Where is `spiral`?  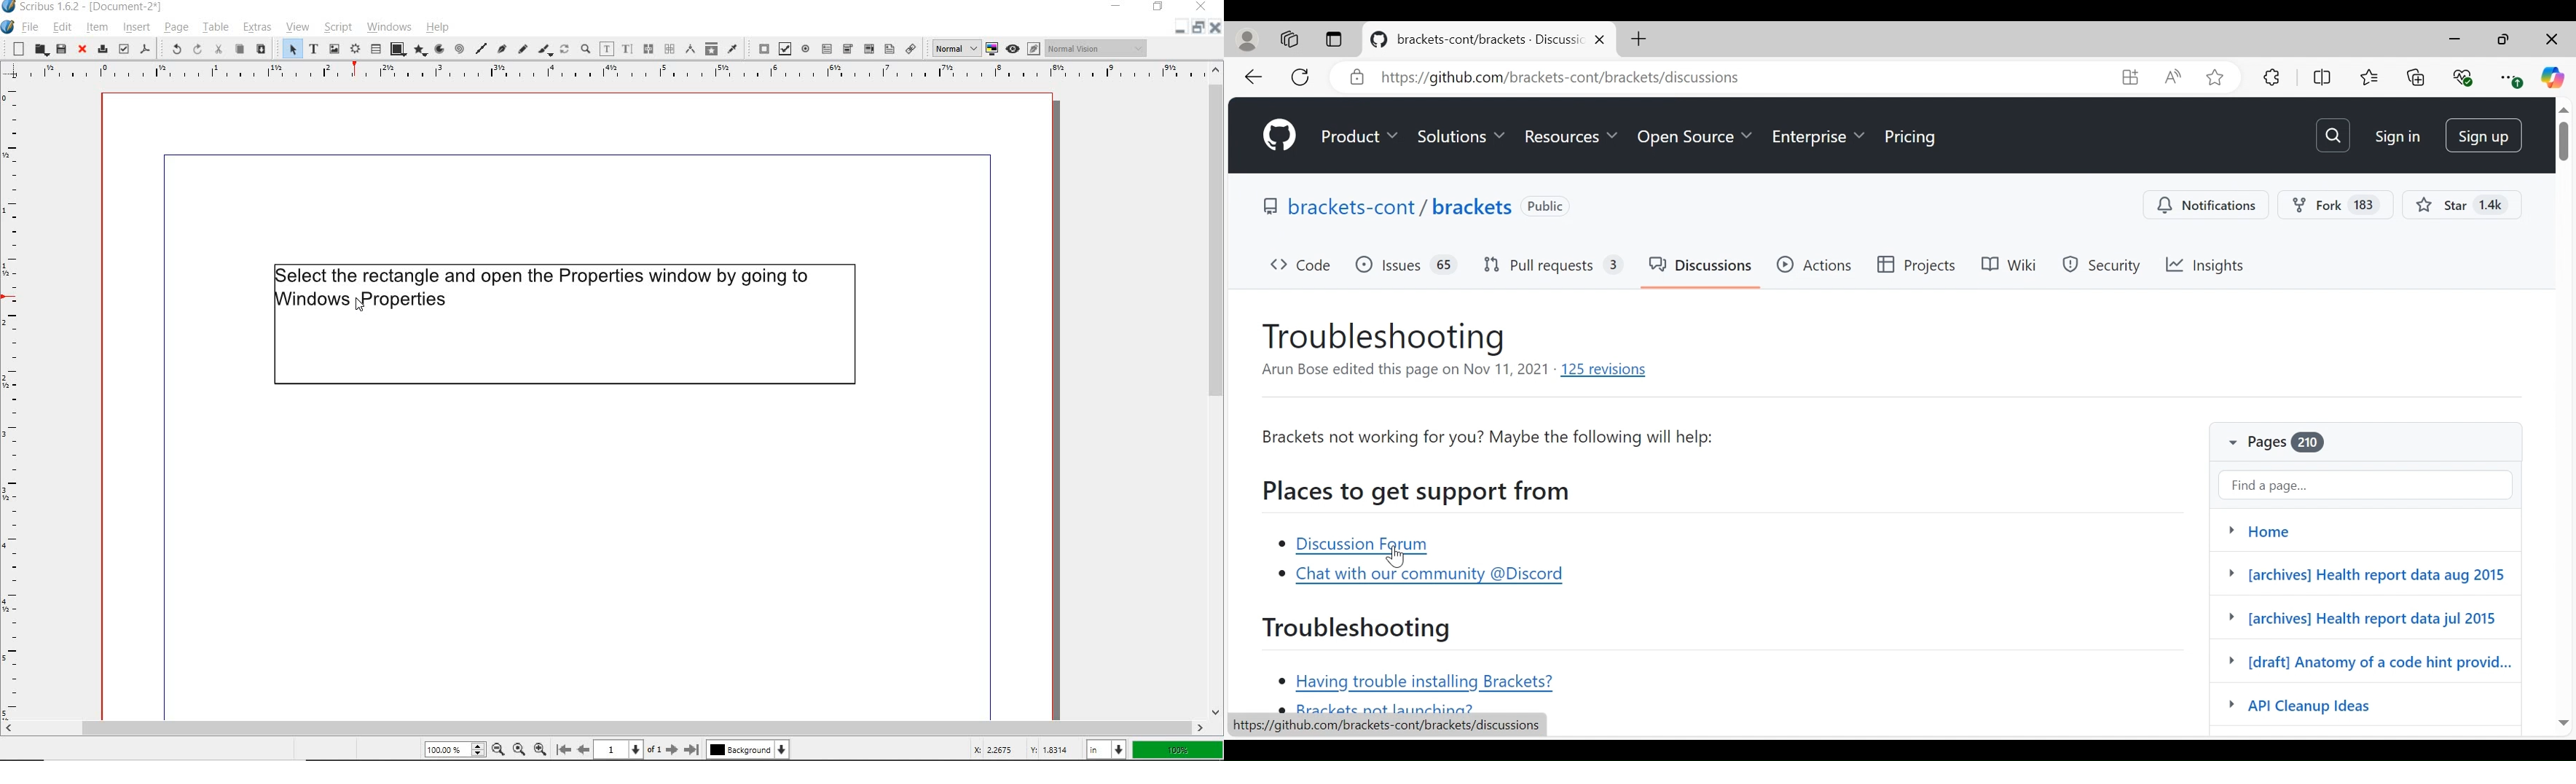
spiral is located at coordinates (459, 48).